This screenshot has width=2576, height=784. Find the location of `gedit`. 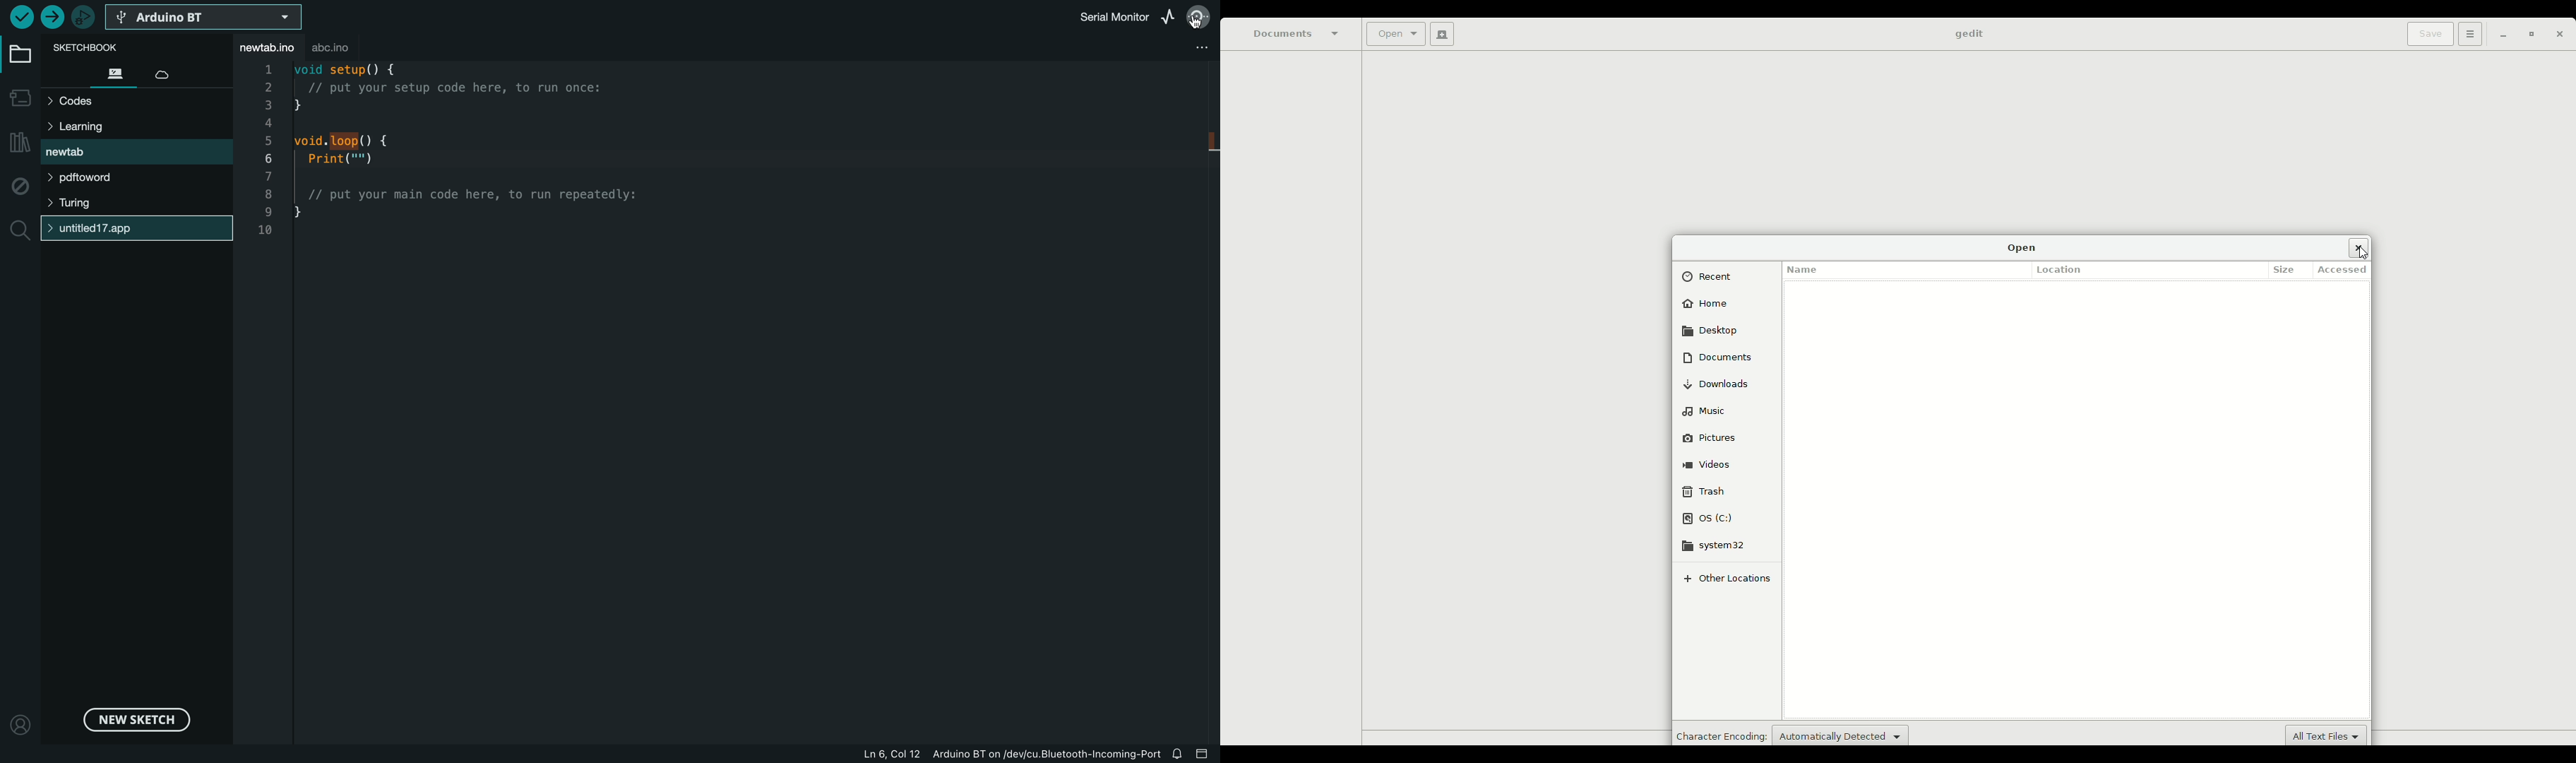

gedit is located at coordinates (1968, 35).